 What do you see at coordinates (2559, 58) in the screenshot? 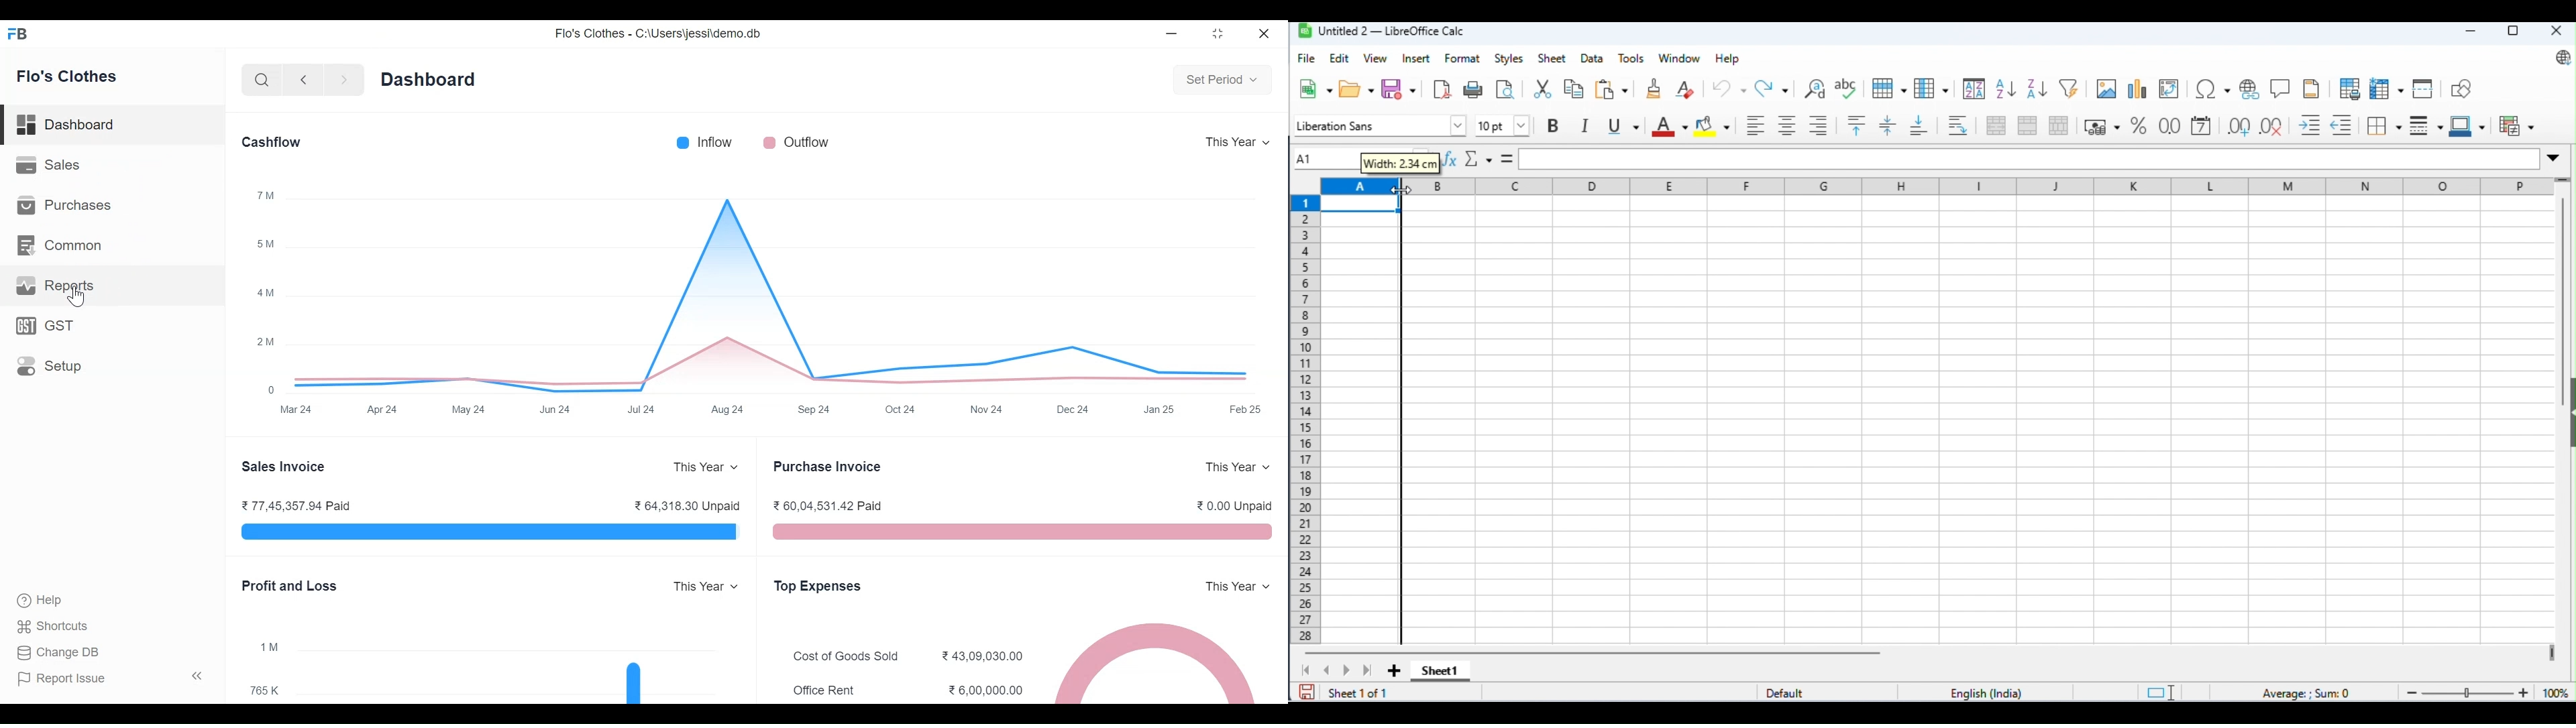
I see `update` at bounding box center [2559, 58].